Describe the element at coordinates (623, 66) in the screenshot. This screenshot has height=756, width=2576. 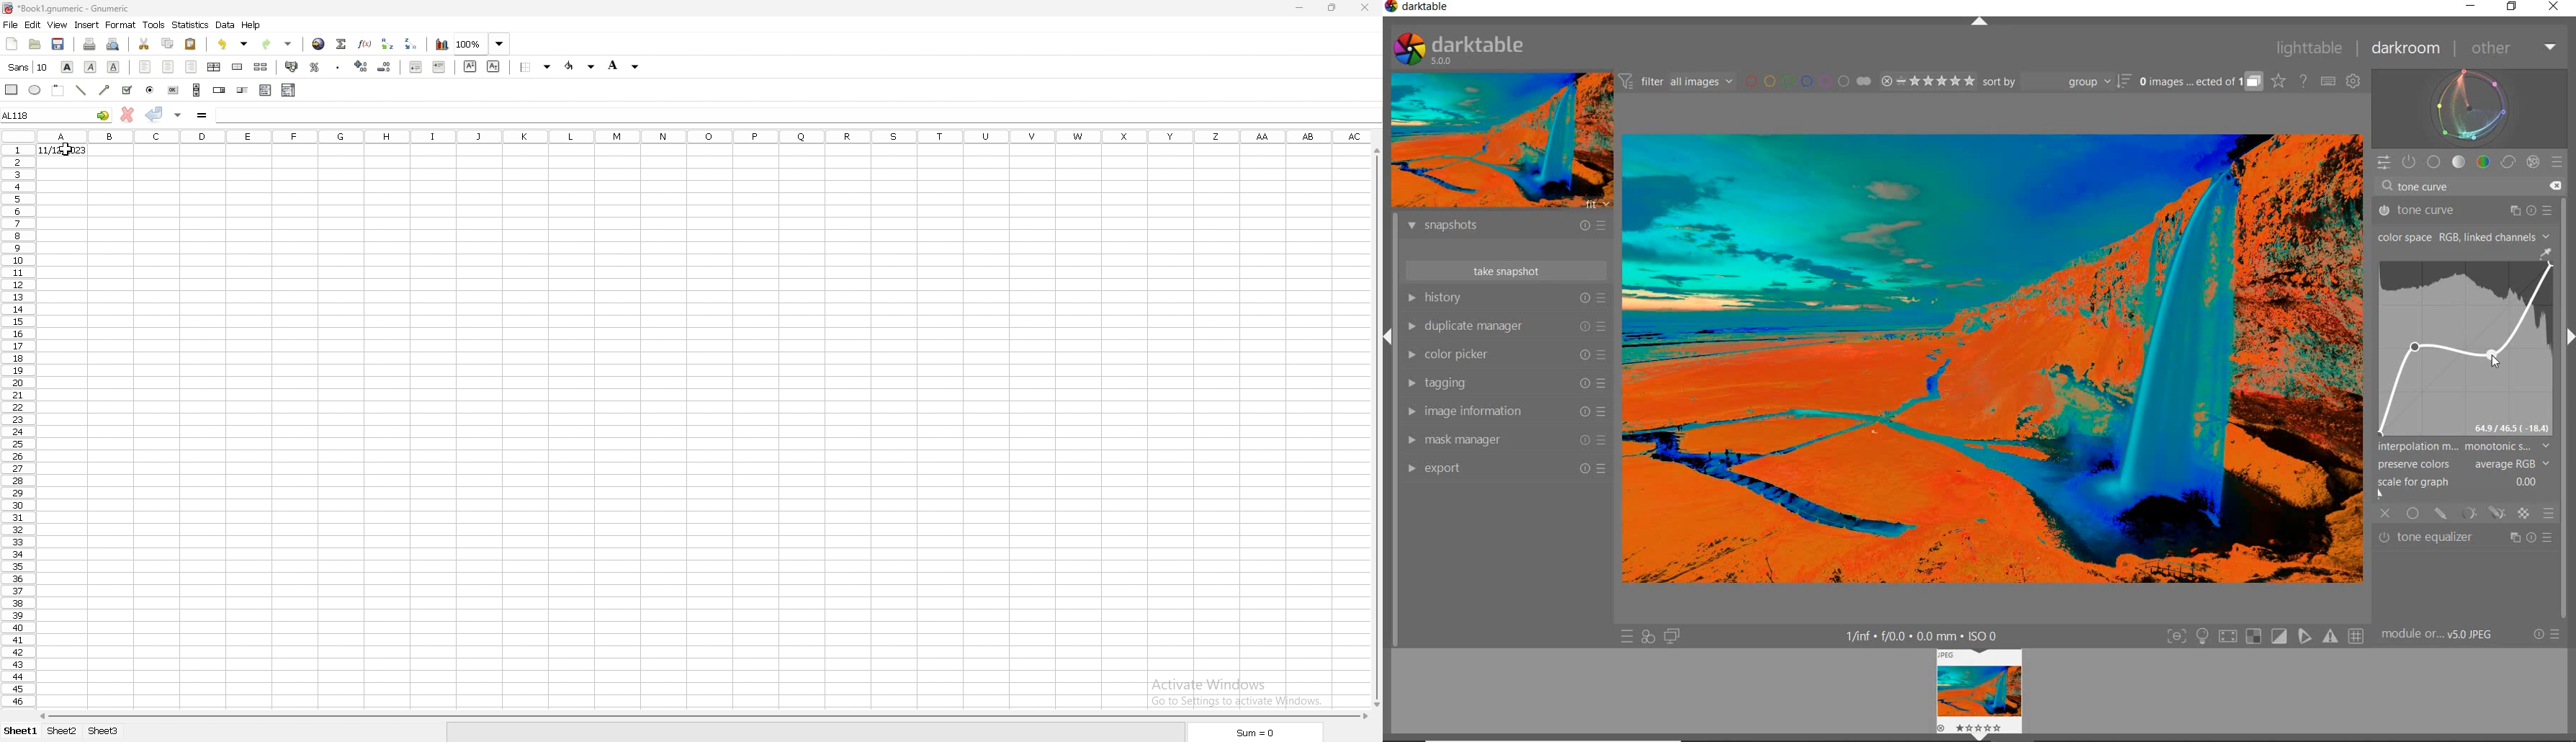
I see `background` at that location.